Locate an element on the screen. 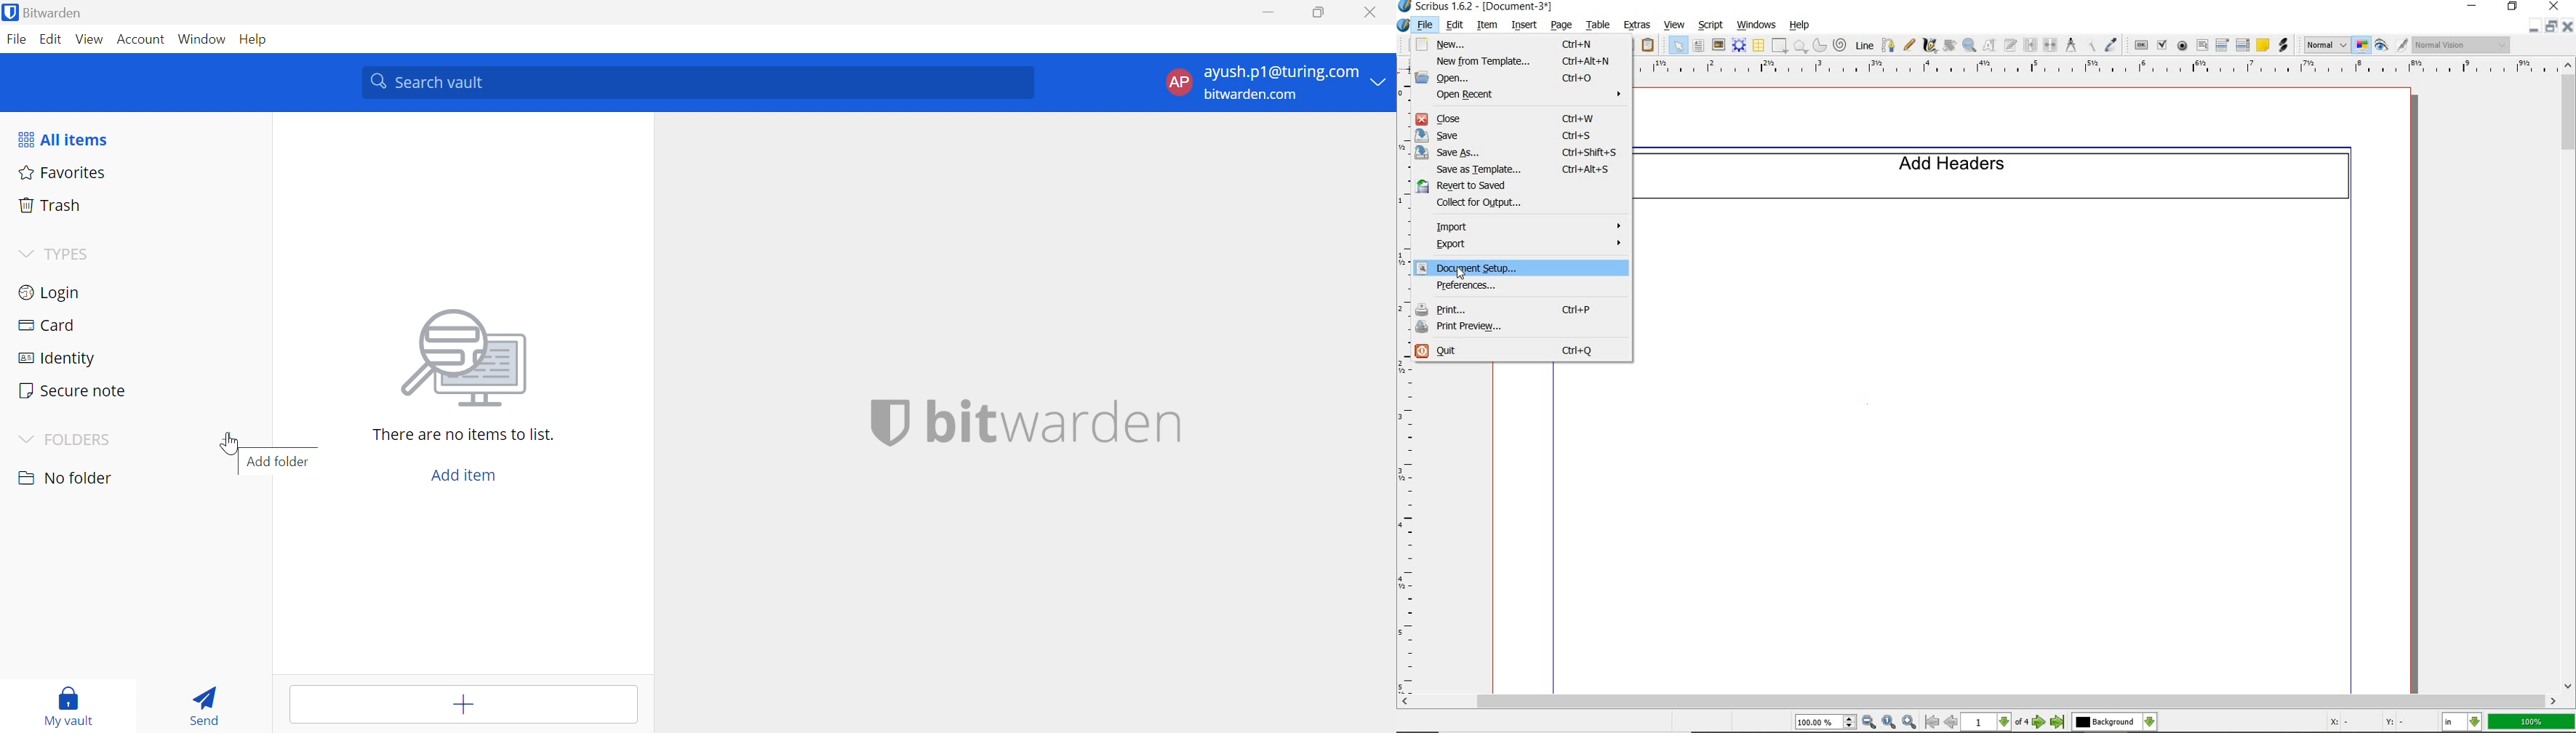 Image resolution: width=2576 pixels, height=756 pixels. pdf push button is located at coordinates (2141, 44).